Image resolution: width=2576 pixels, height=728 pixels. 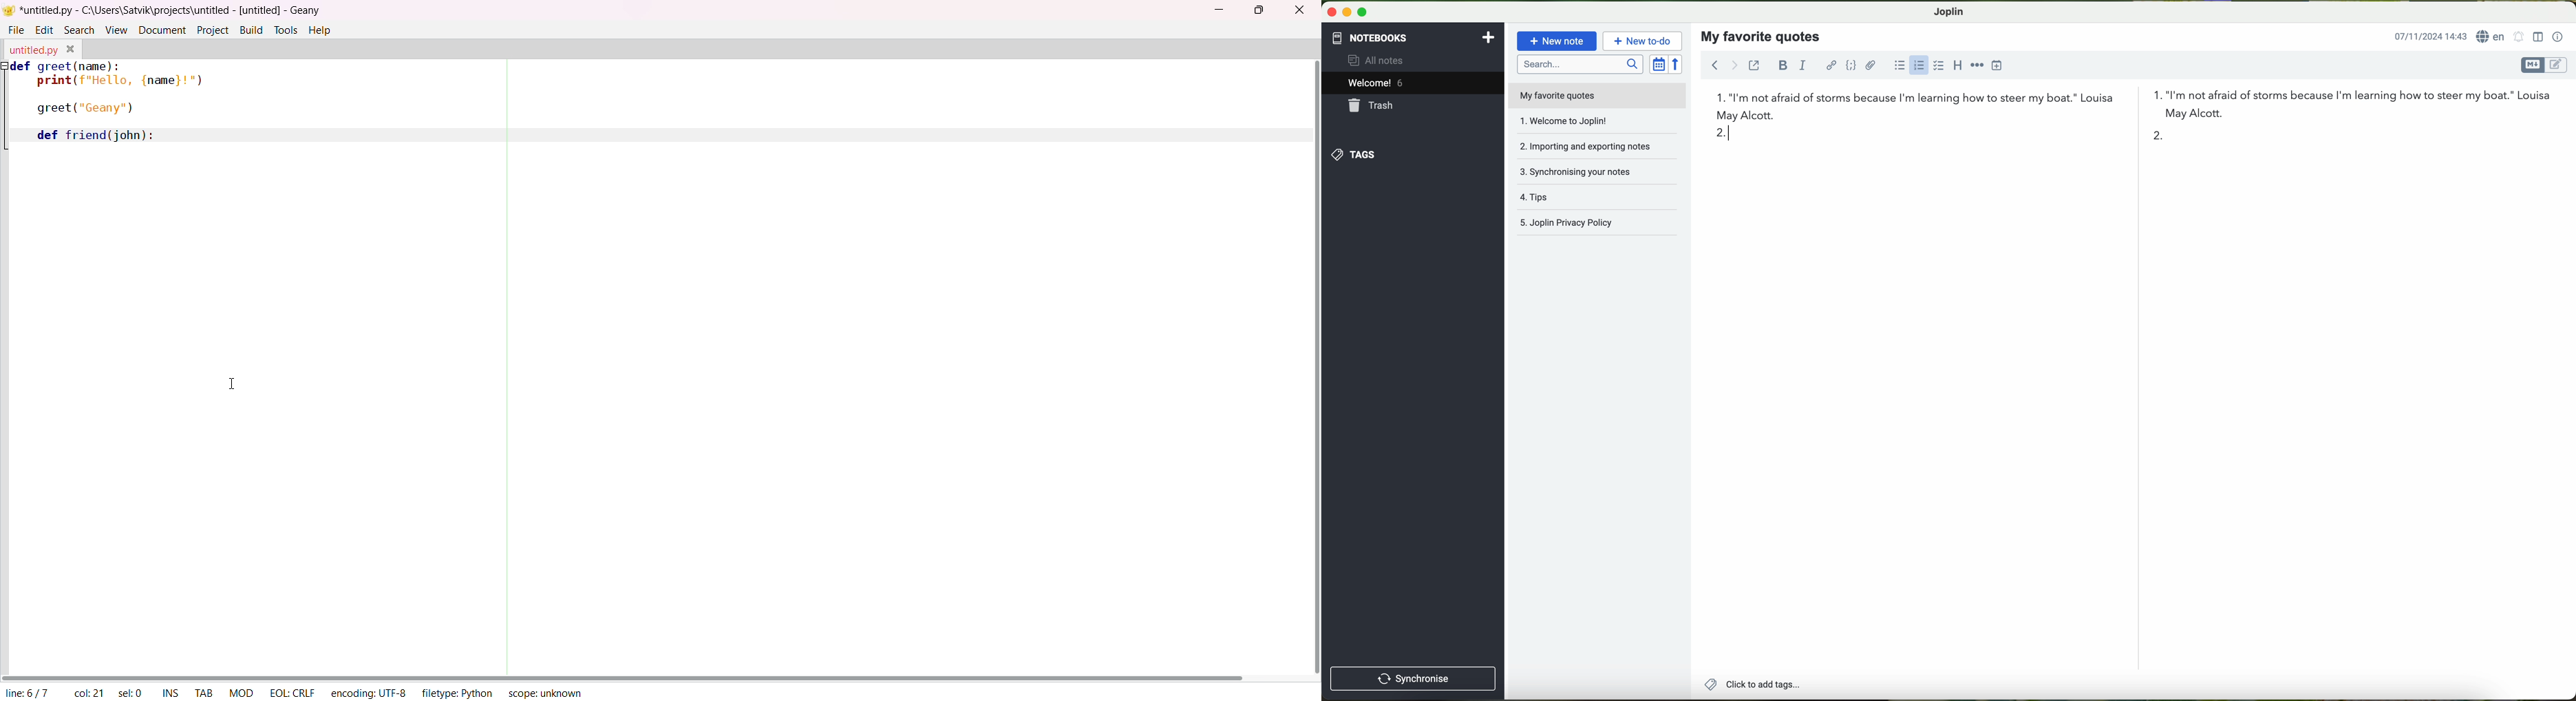 What do you see at coordinates (2000, 65) in the screenshot?
I see `insert time` at bounding box center [2000, 65].